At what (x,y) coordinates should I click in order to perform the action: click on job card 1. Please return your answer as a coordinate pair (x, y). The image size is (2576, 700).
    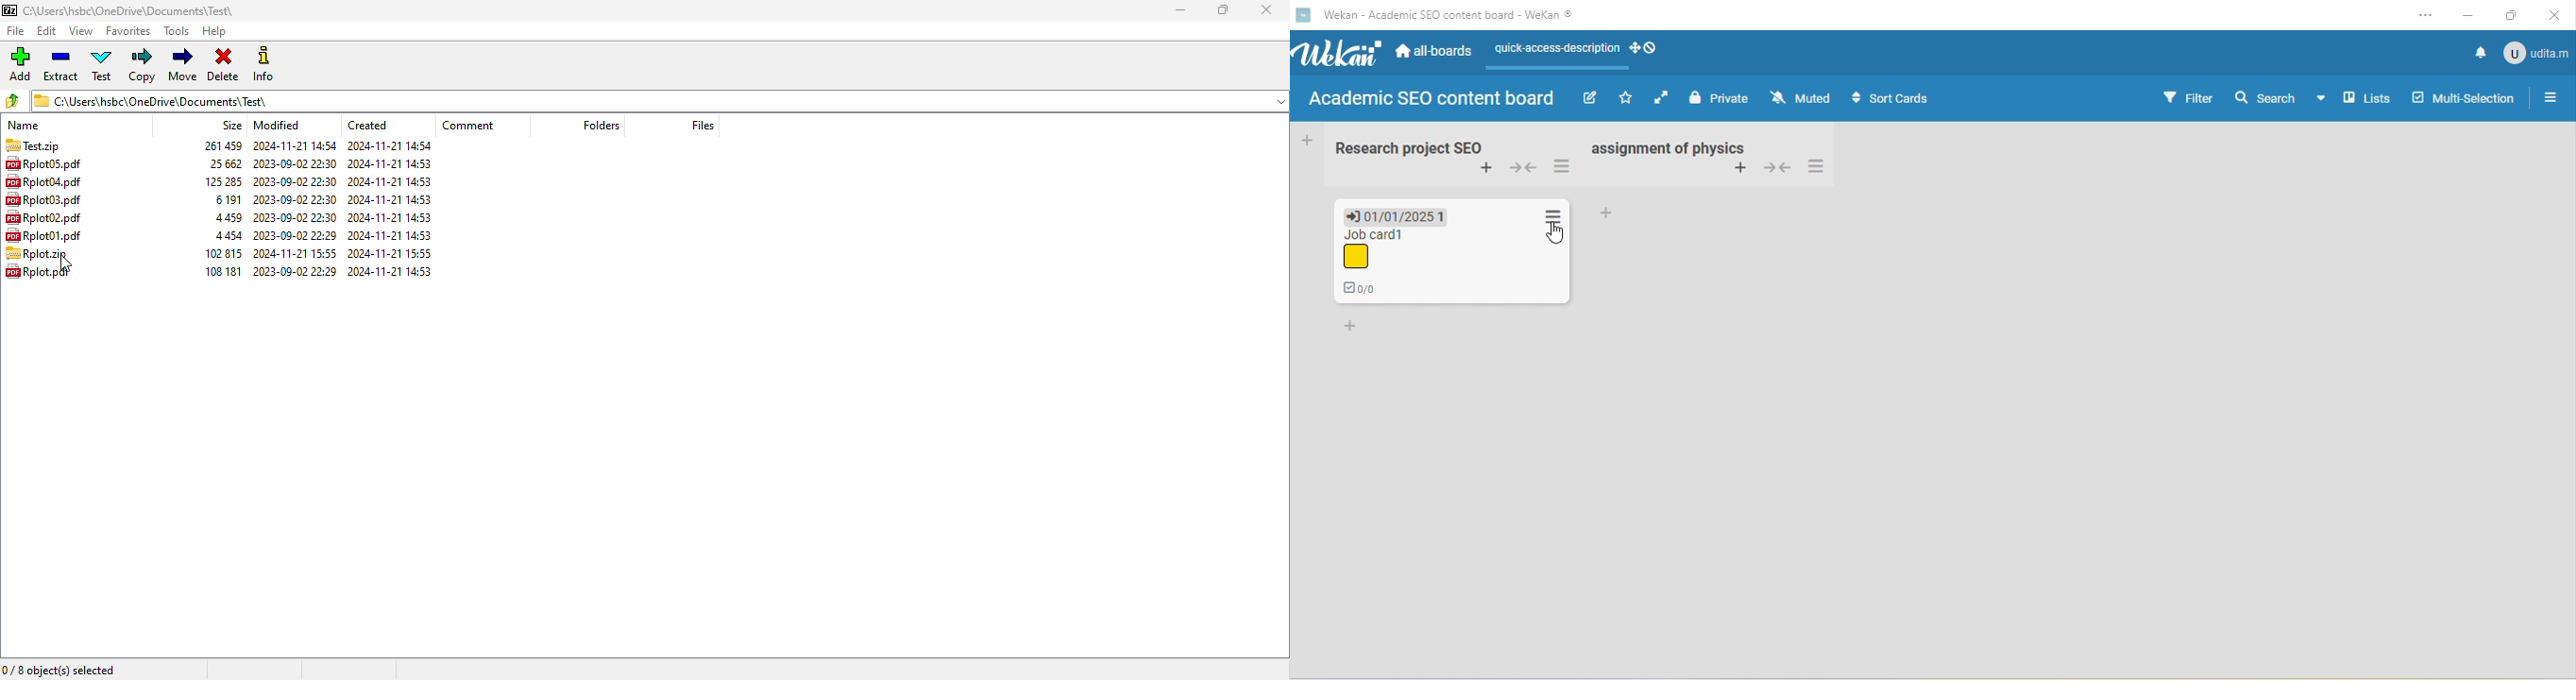
    Looking at the image, I should click on (1373, 250).